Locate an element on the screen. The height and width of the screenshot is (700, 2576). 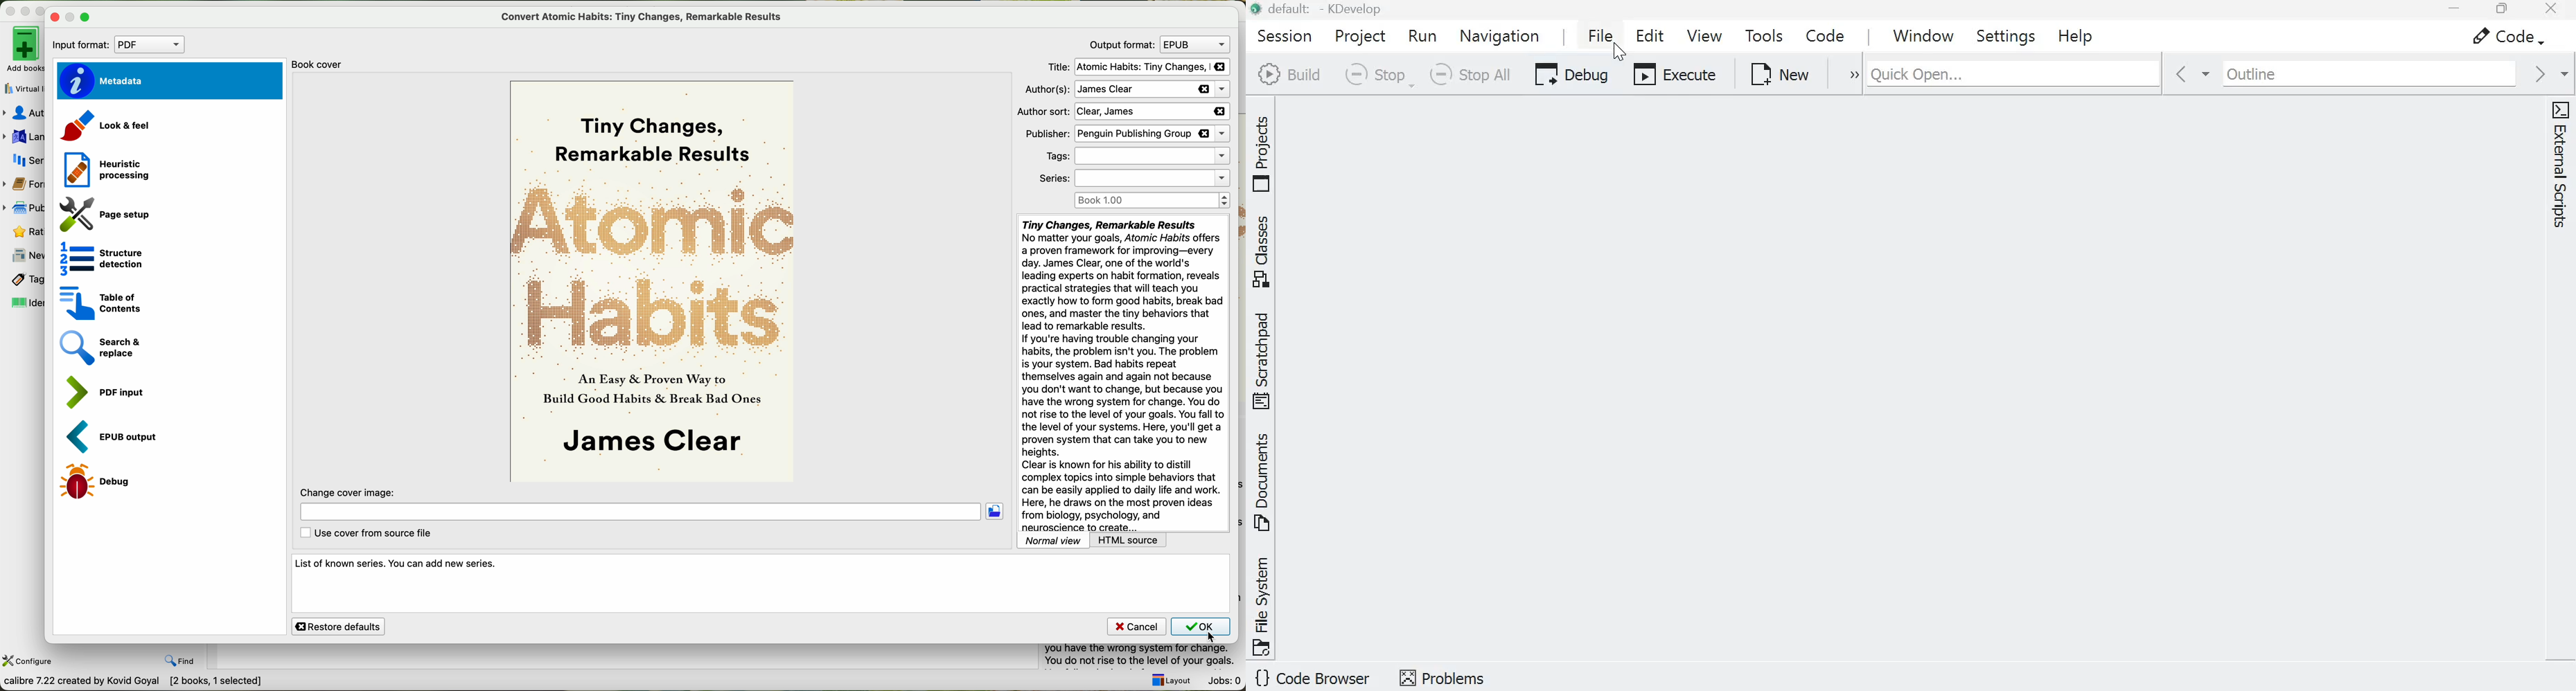
more options is located at coordinates (1844, 75).